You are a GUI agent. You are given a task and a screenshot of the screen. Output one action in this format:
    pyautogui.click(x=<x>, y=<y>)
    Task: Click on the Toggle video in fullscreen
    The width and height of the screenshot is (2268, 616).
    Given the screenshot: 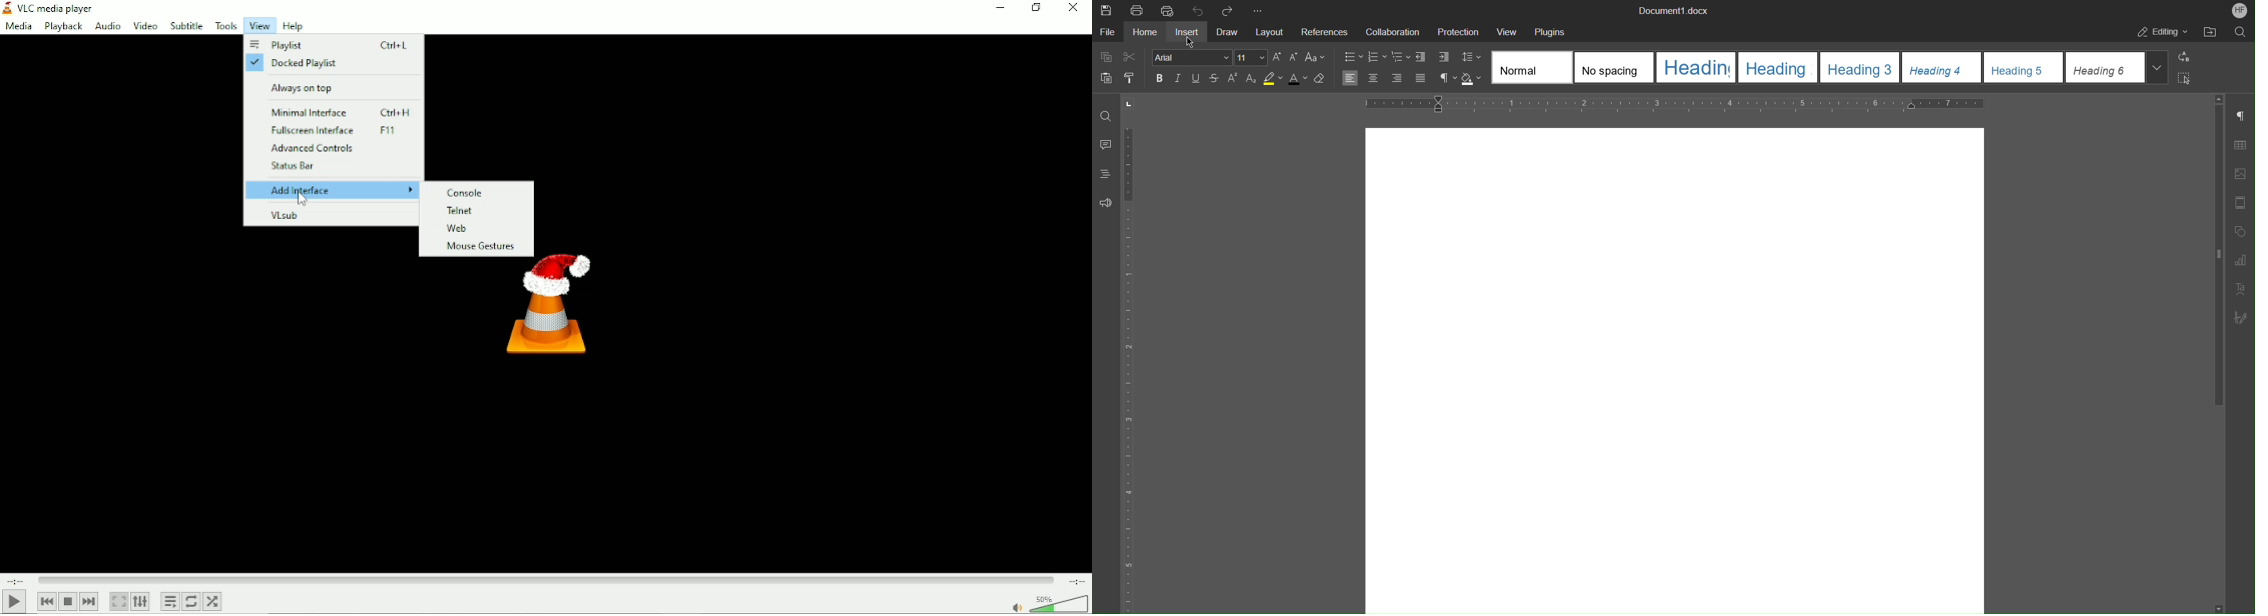 What is the action you would take?
    pyautogui.click(x=119, y=600)
    